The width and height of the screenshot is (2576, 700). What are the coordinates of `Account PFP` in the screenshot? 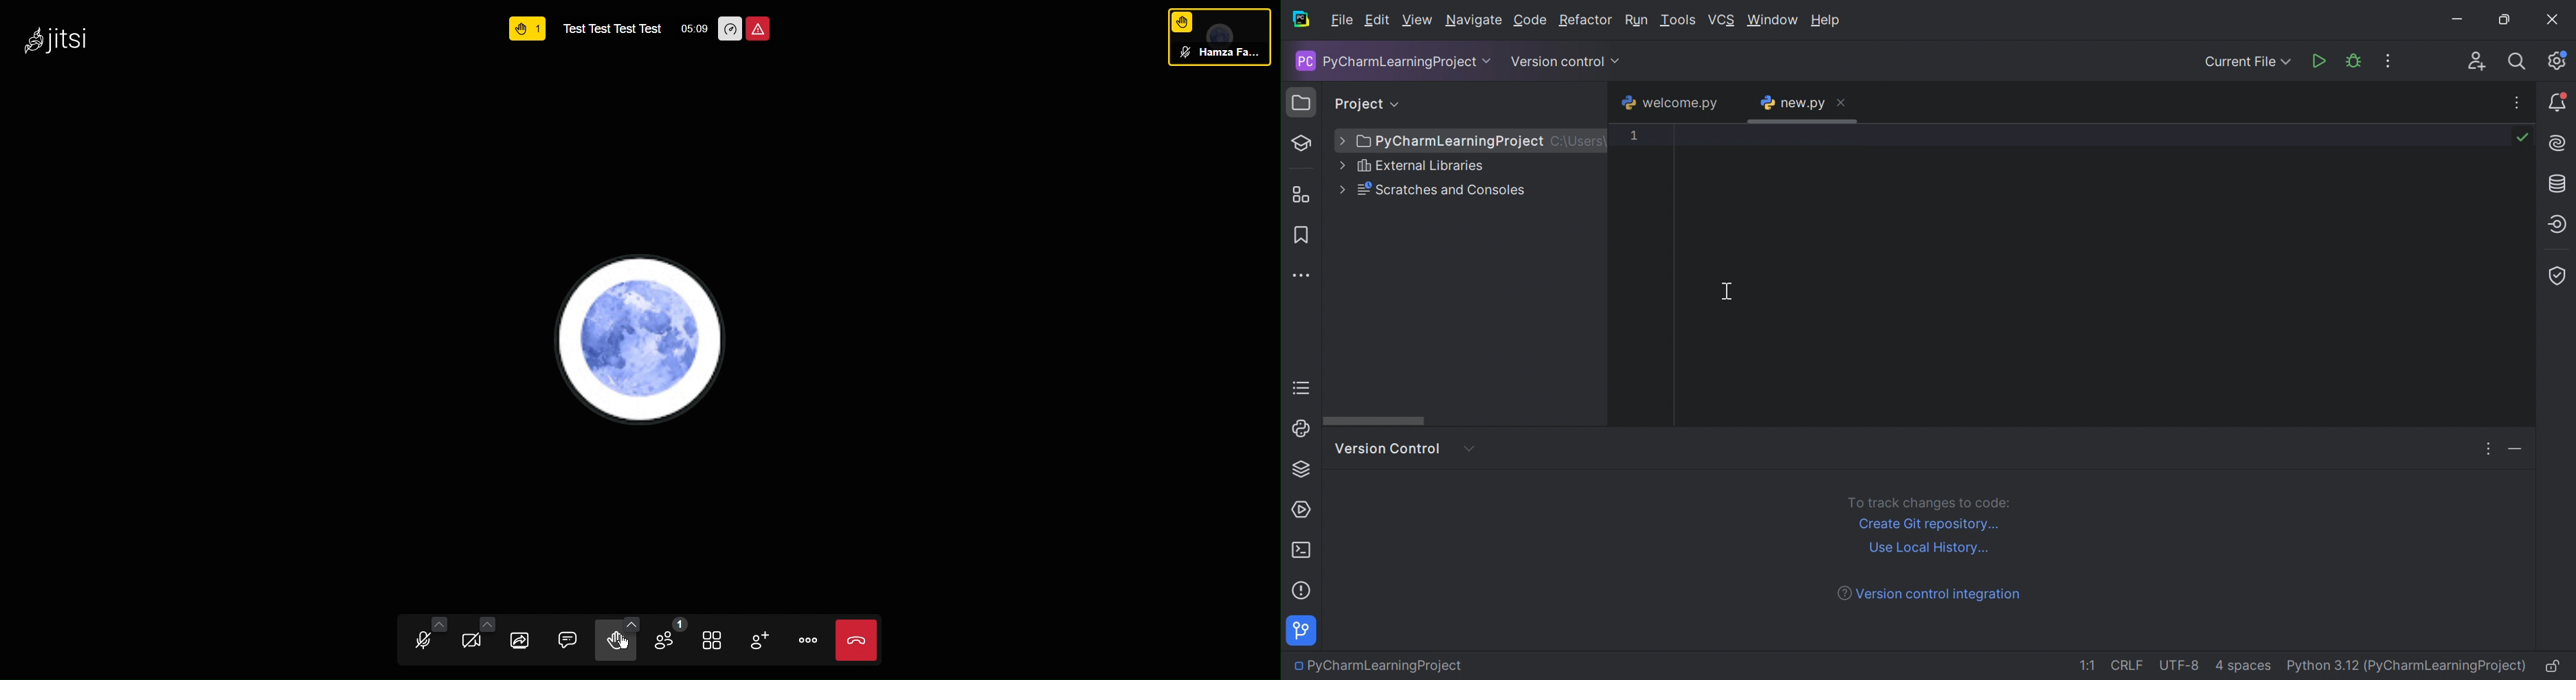 It's located at (642, 344).